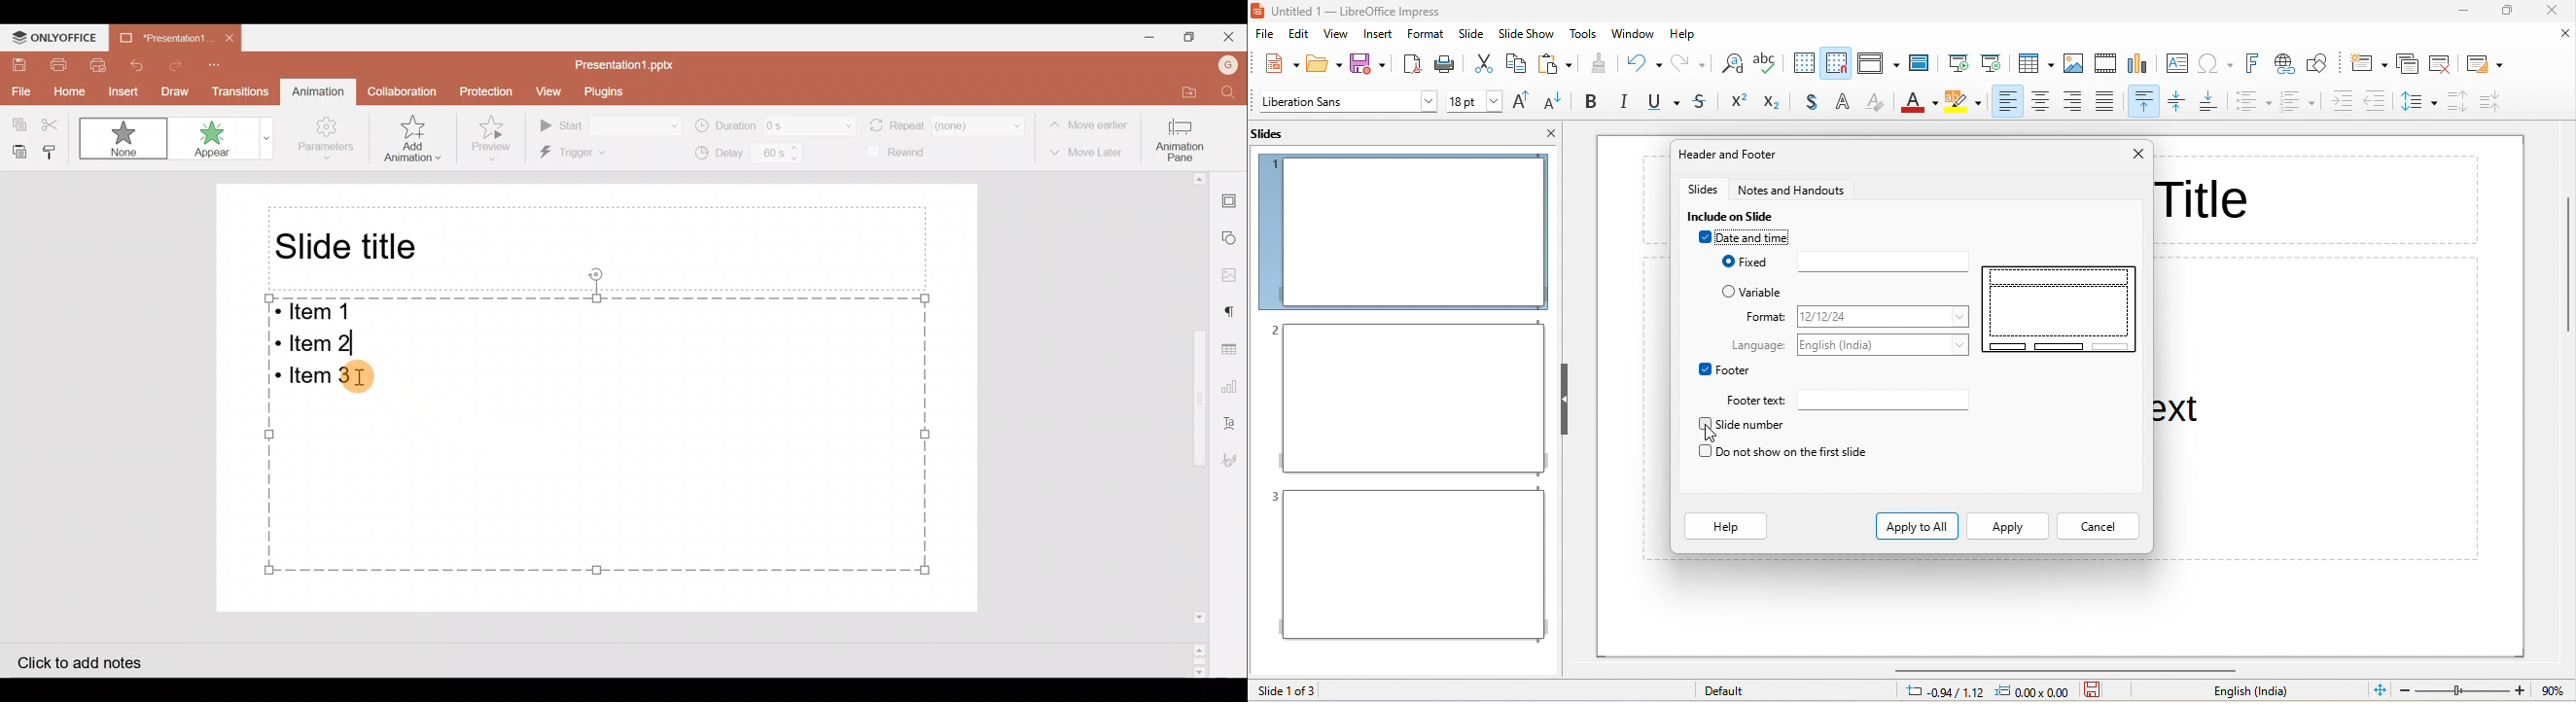 The width and height of the screenshot is (2576, 728). Describe the element at coordinates (2176, 64) in the screenshot. I see `text box` at that location.